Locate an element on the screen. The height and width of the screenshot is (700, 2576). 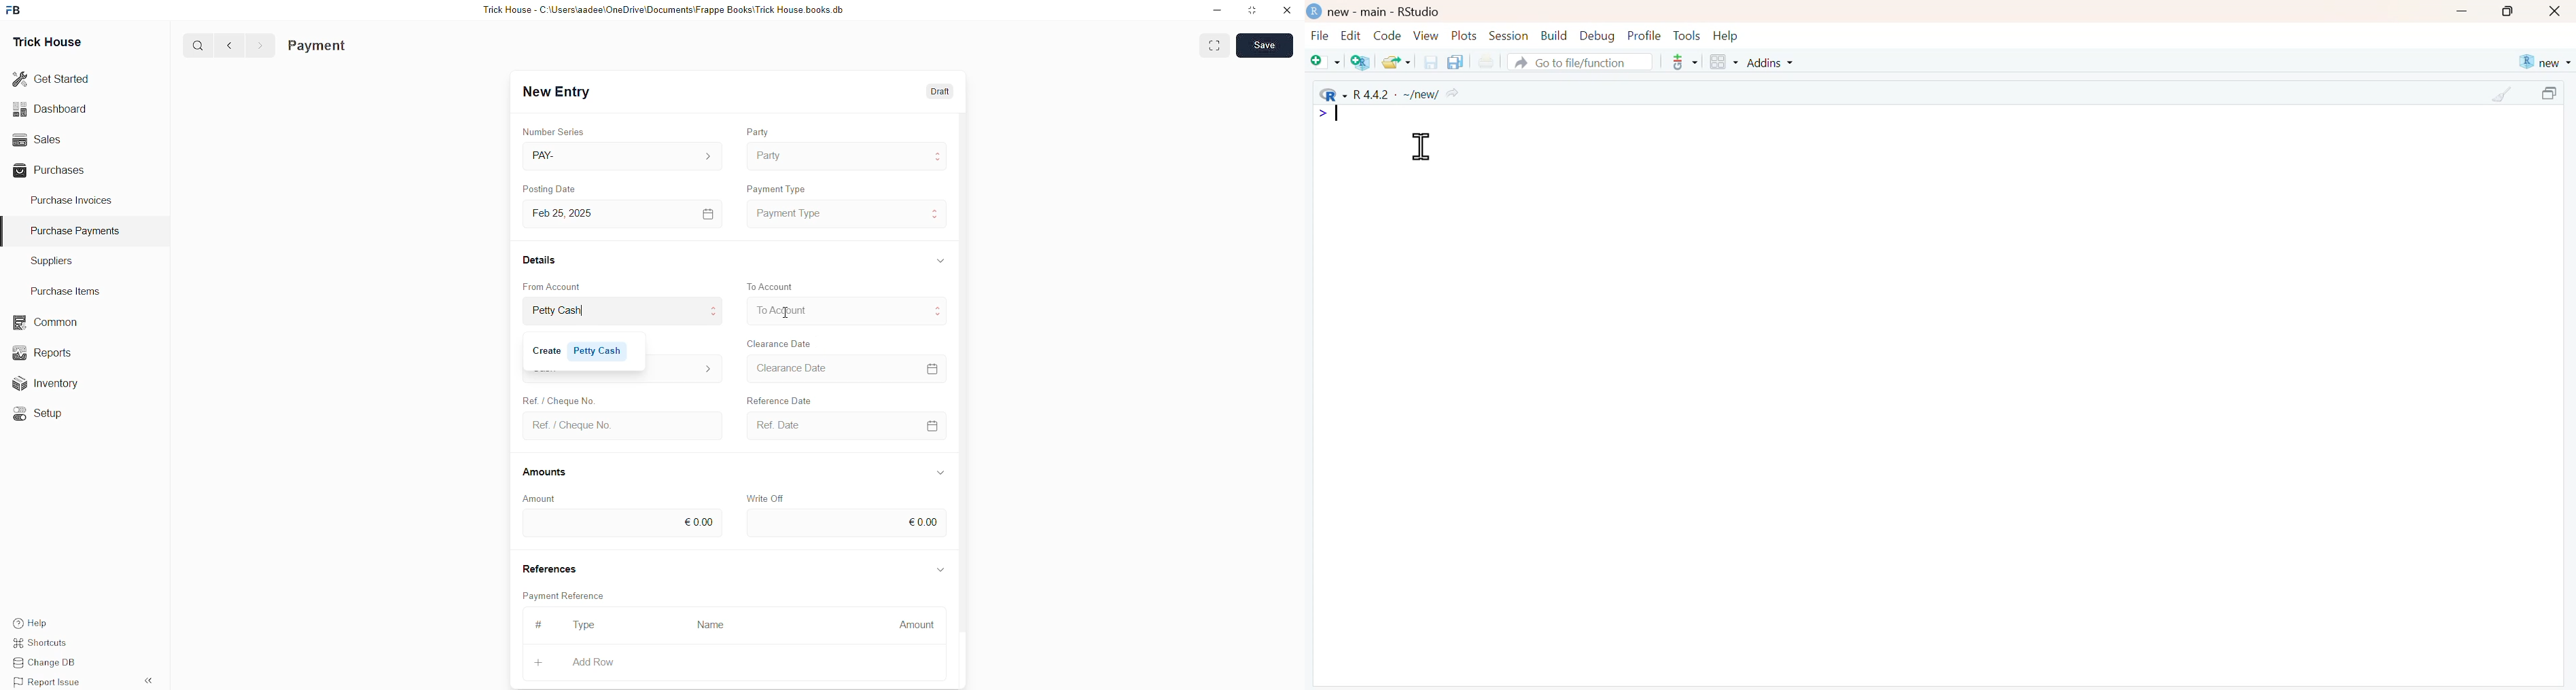
Inventory is located at coordinates (53, 386).